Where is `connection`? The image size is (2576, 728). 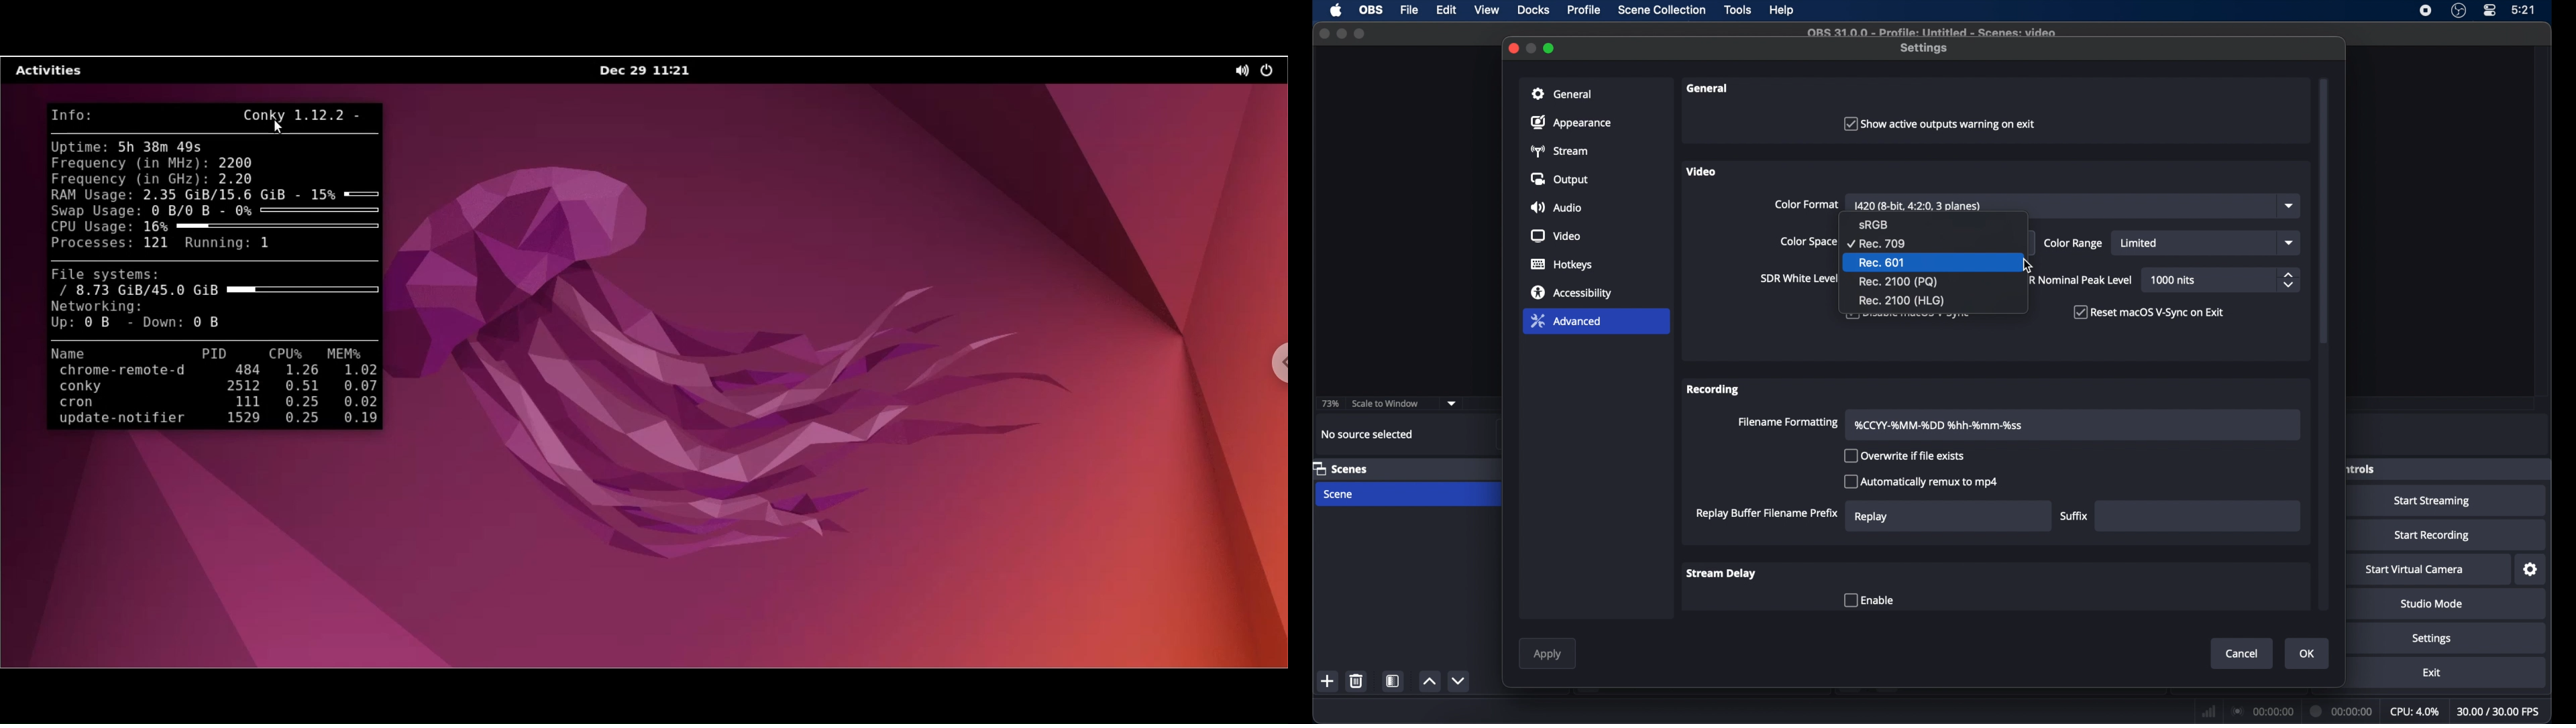
connection is located at coordinates (2262, 711).